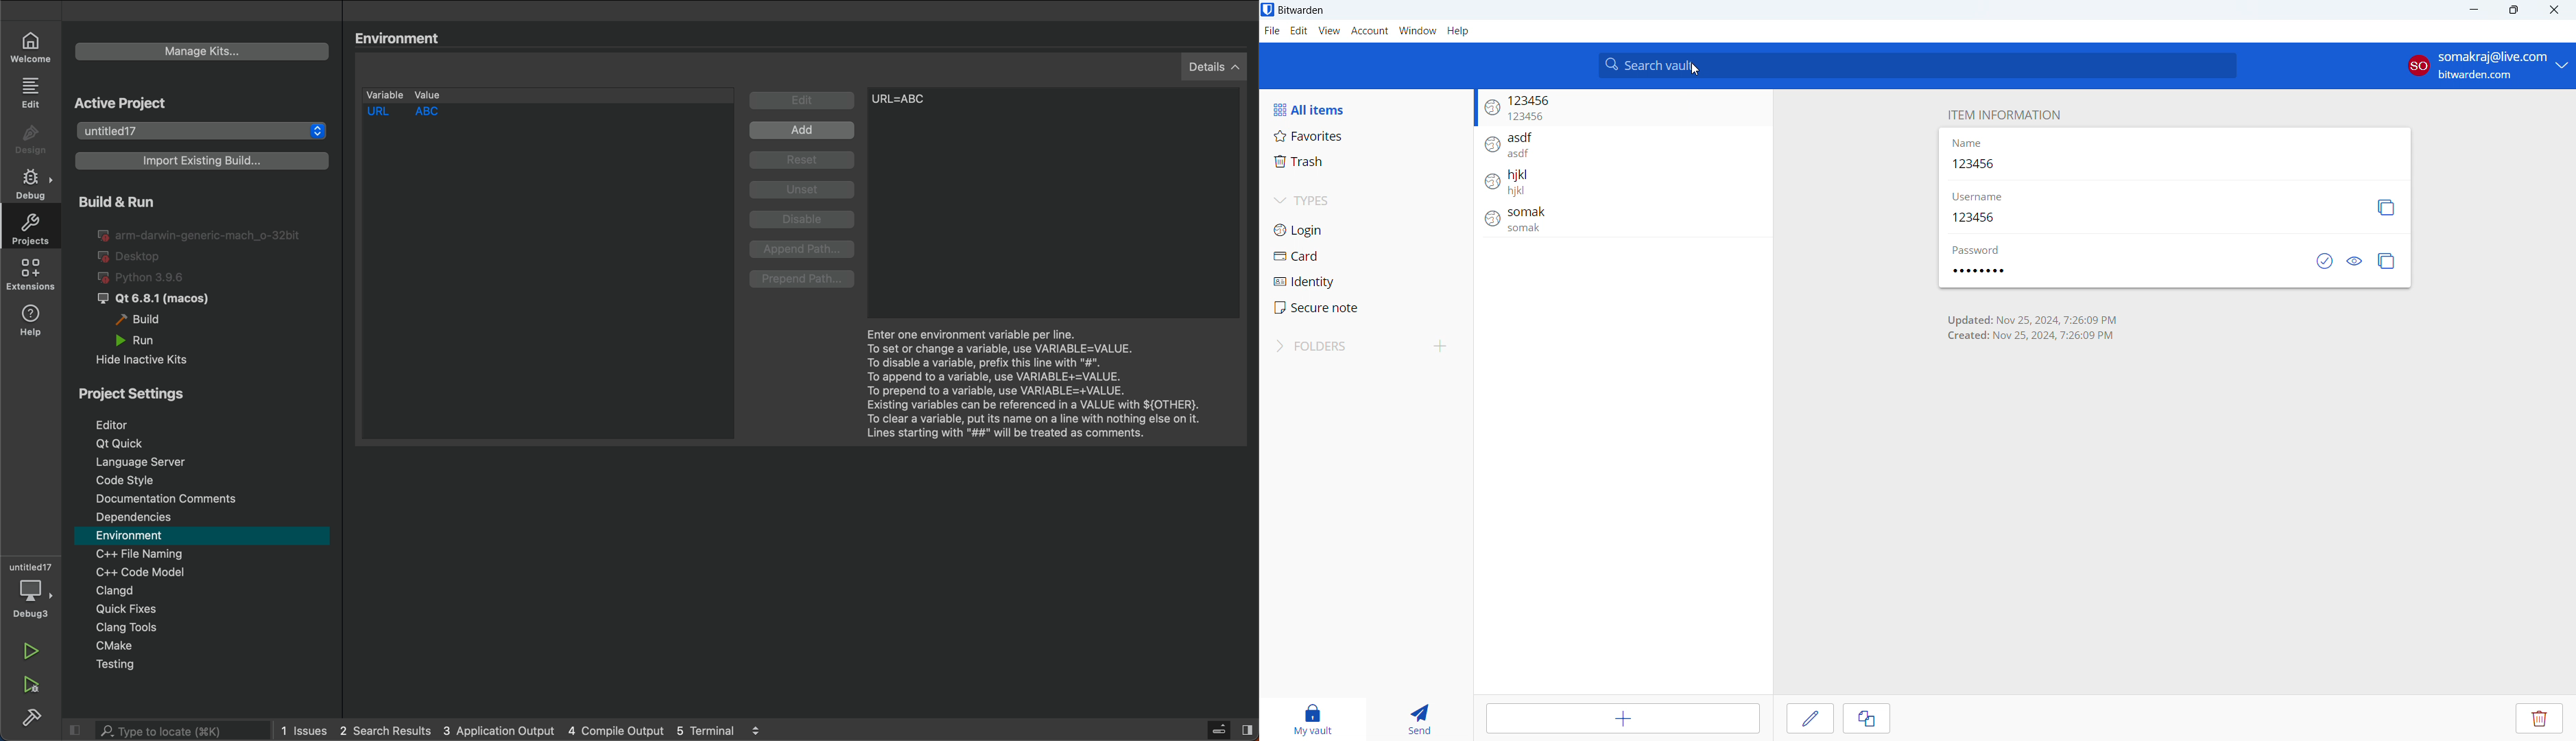 This screenshot has height=756, width=2576. Describe the element at coordinates (205, 517) in the screenshot. I see `Dependencies ` at that location.